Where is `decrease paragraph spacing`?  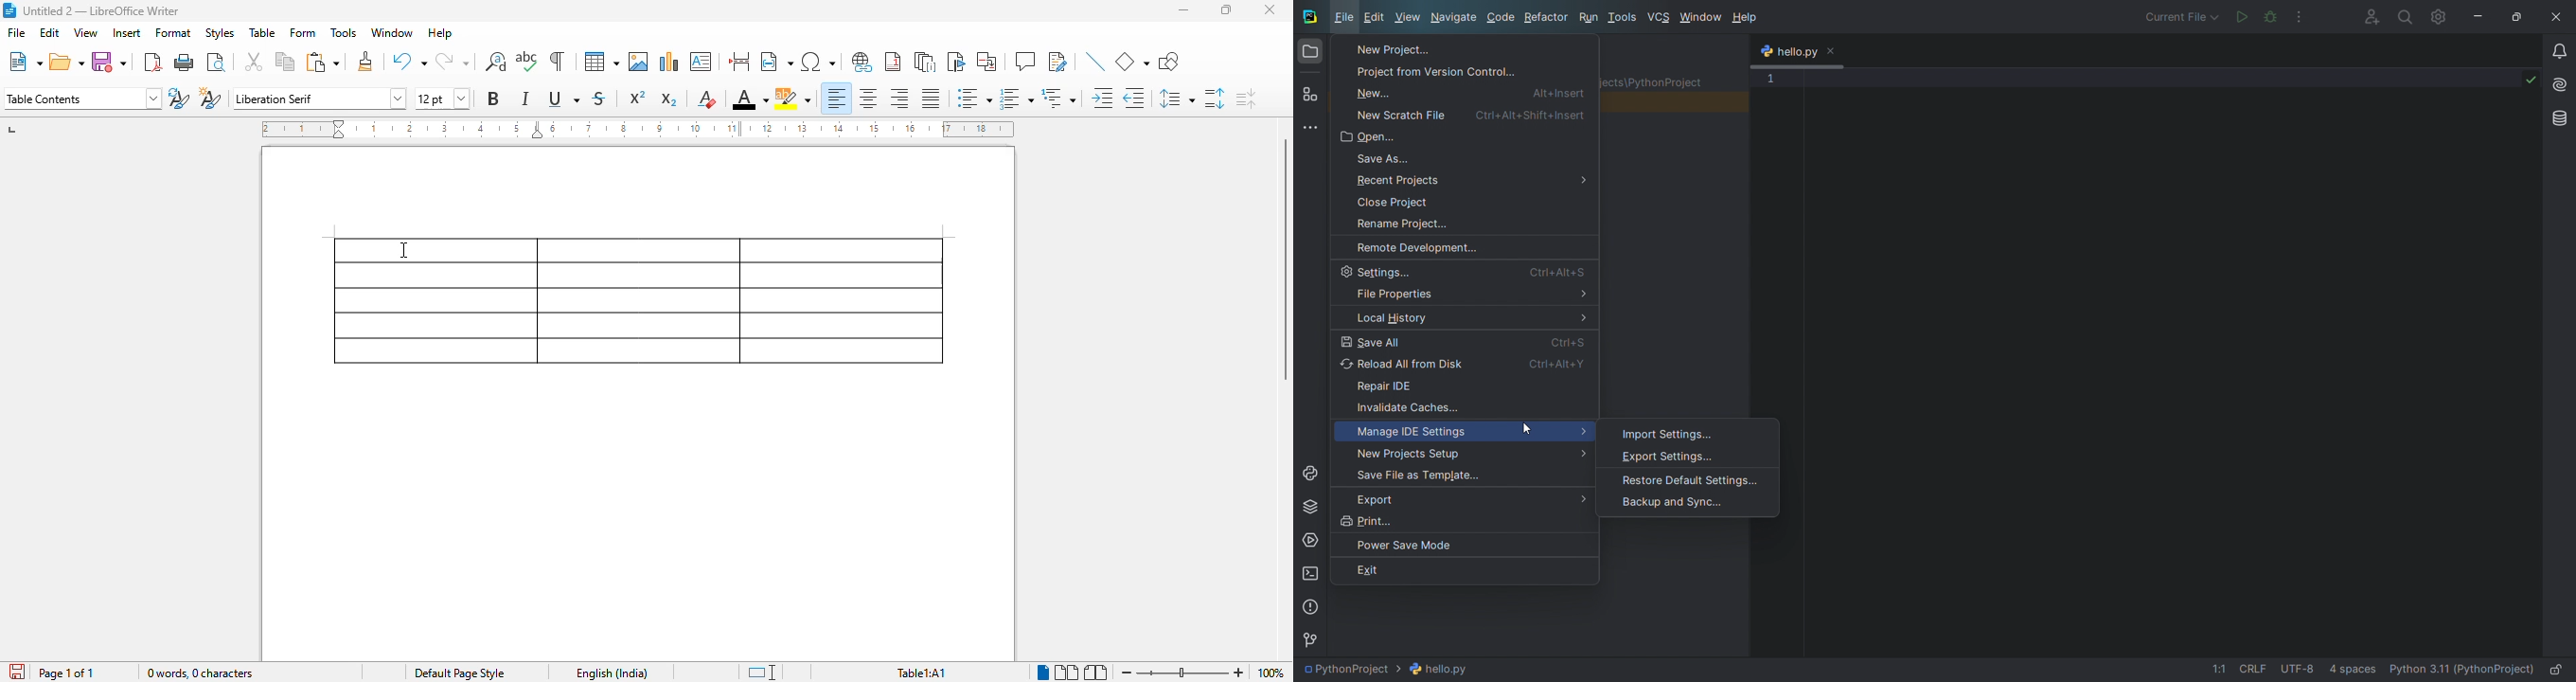 decrease paragraph spacing is located at coordinates (1245, 99).